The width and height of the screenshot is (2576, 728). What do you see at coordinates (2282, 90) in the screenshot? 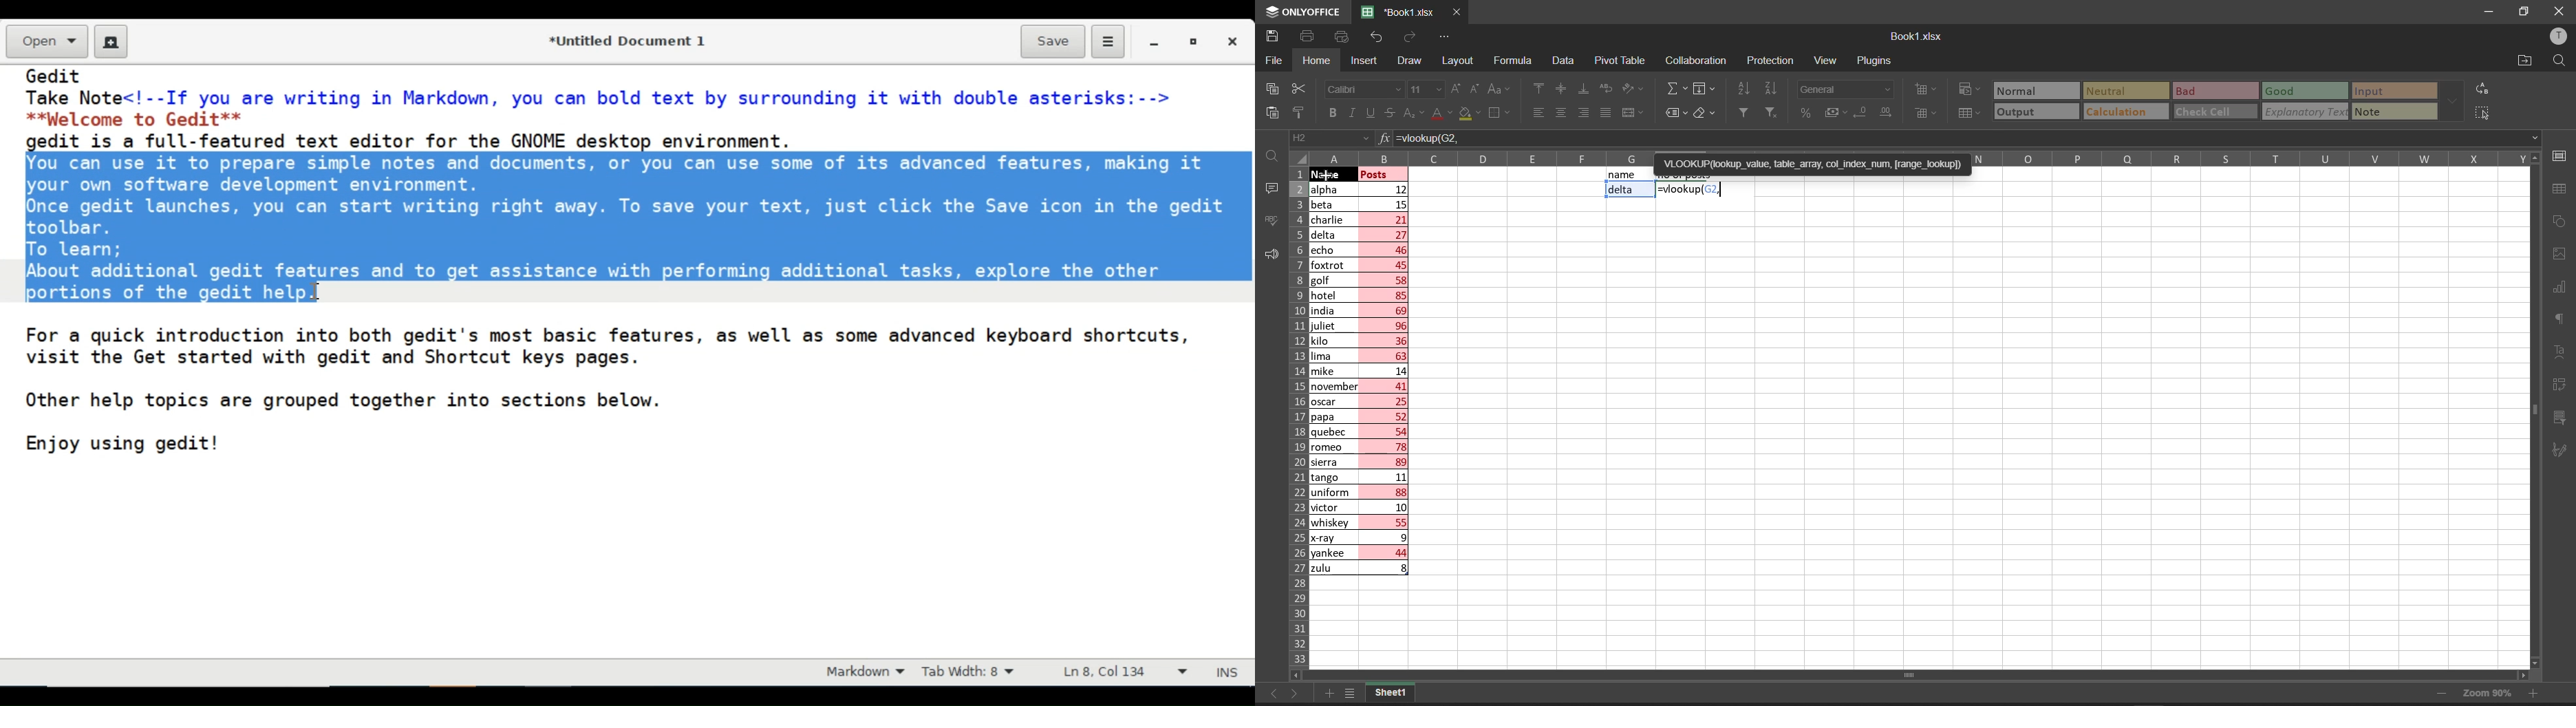
I see `Good` at bounding box center [2282, 90].